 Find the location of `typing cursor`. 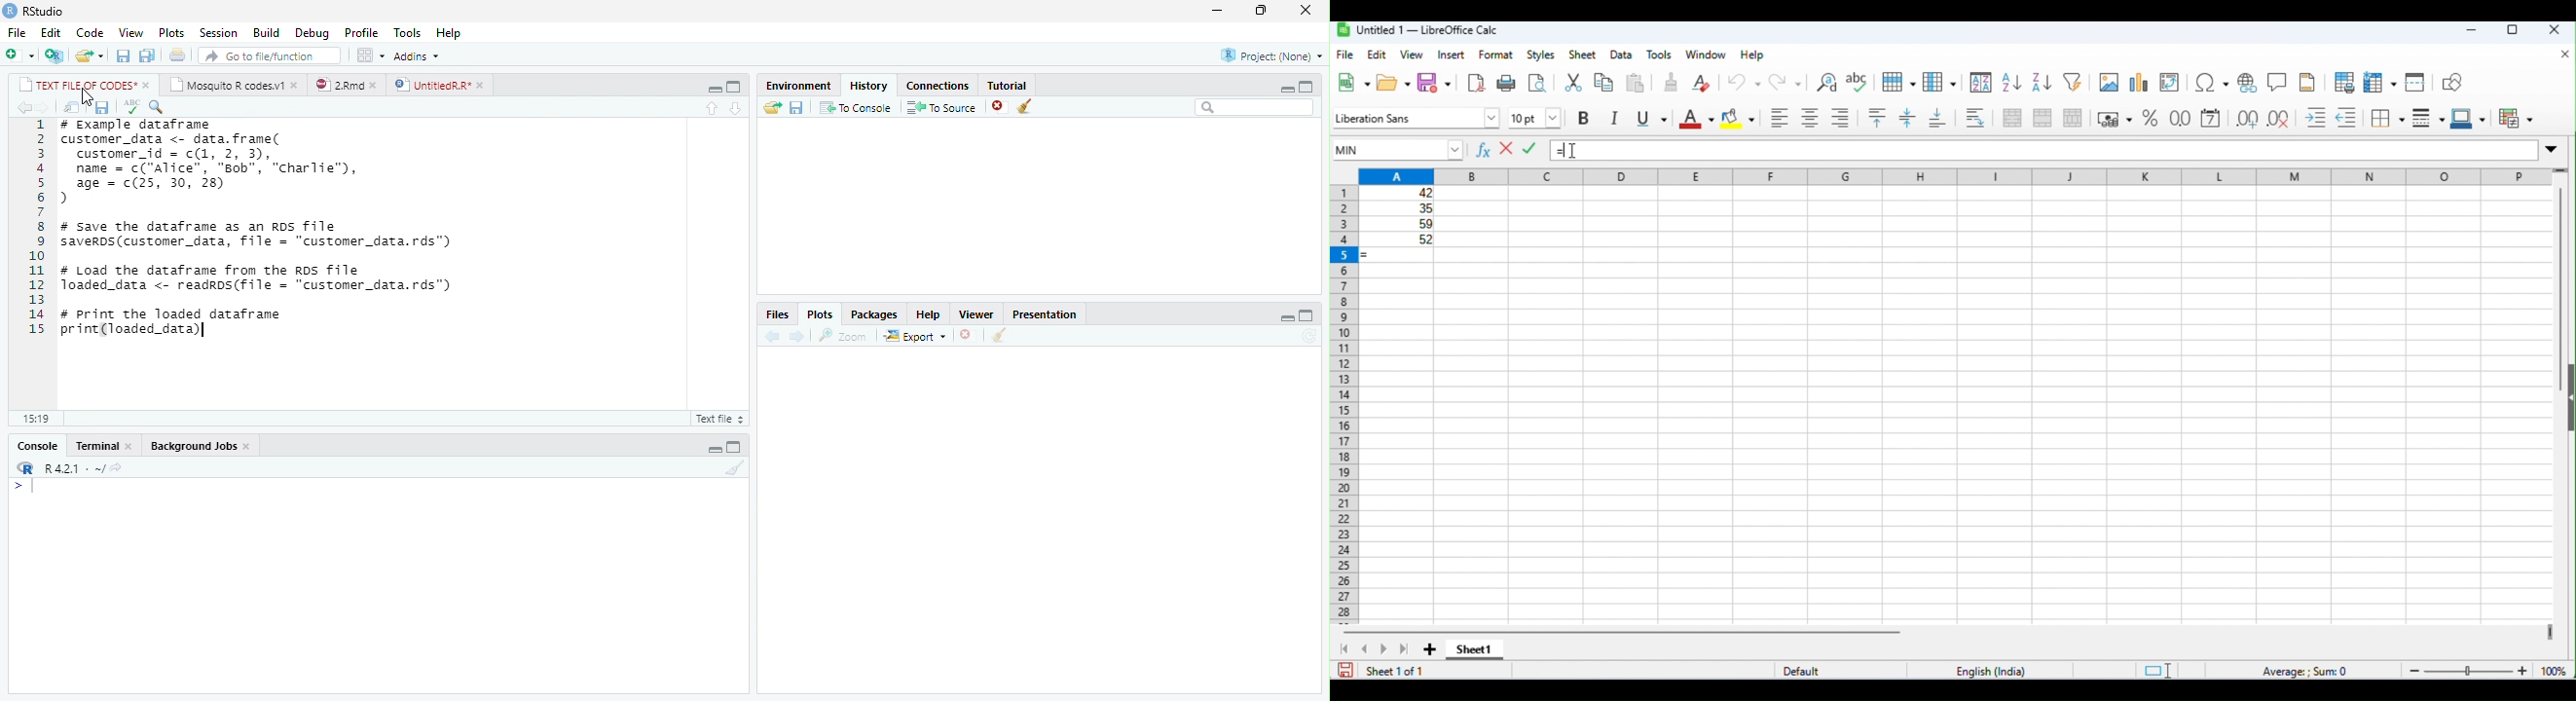

typing cursor is located at coordinates (1562, 149).